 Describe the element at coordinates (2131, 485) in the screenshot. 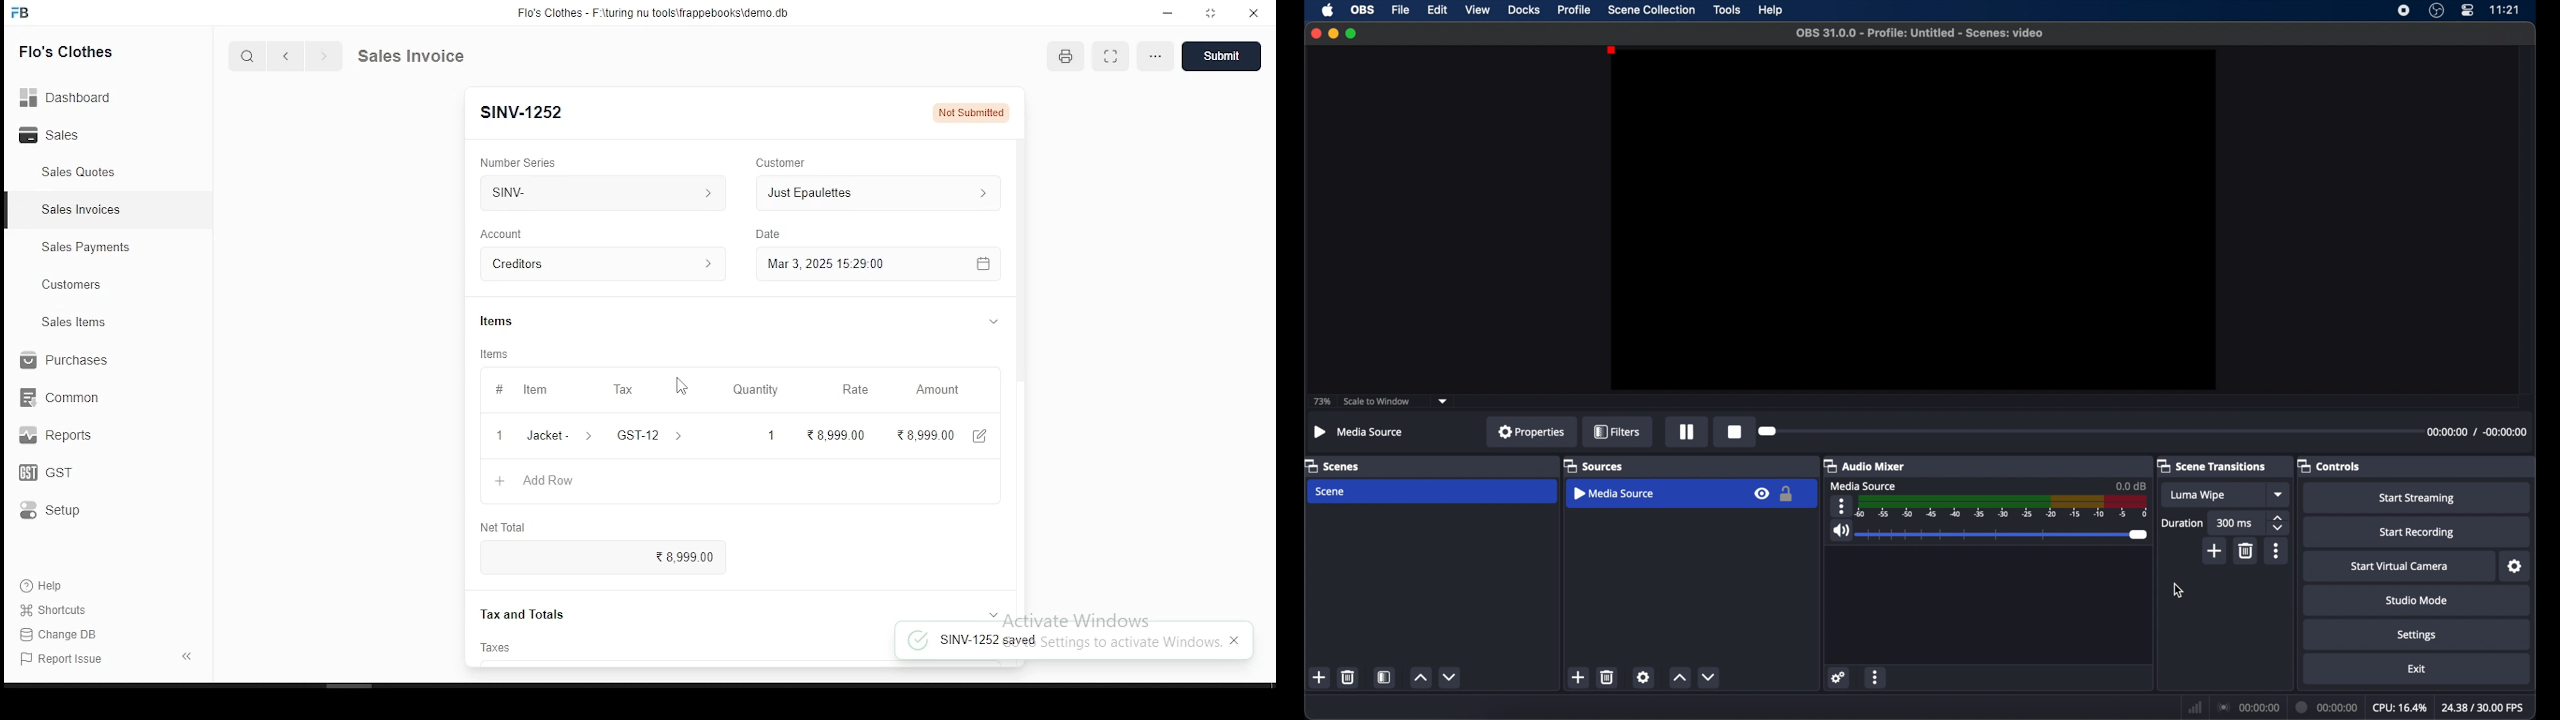

I see `0.0` at that location.